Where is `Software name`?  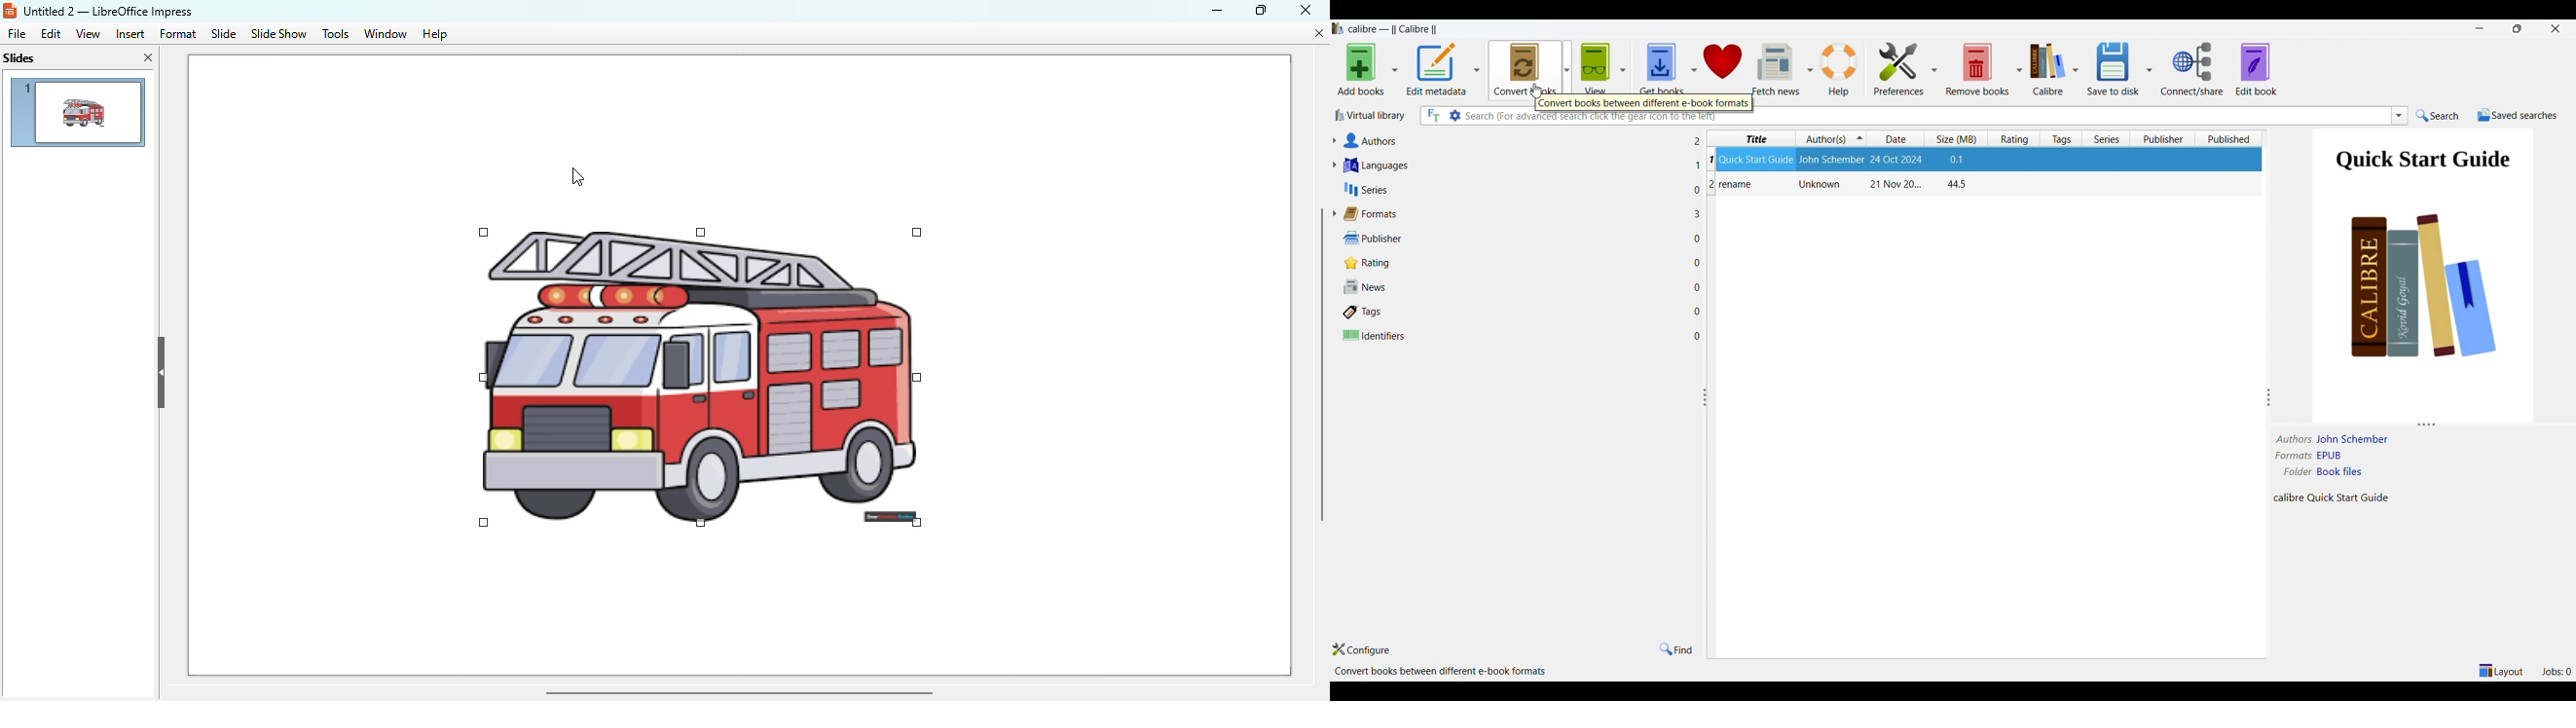
Software name is located at coordinates (1395, 29).